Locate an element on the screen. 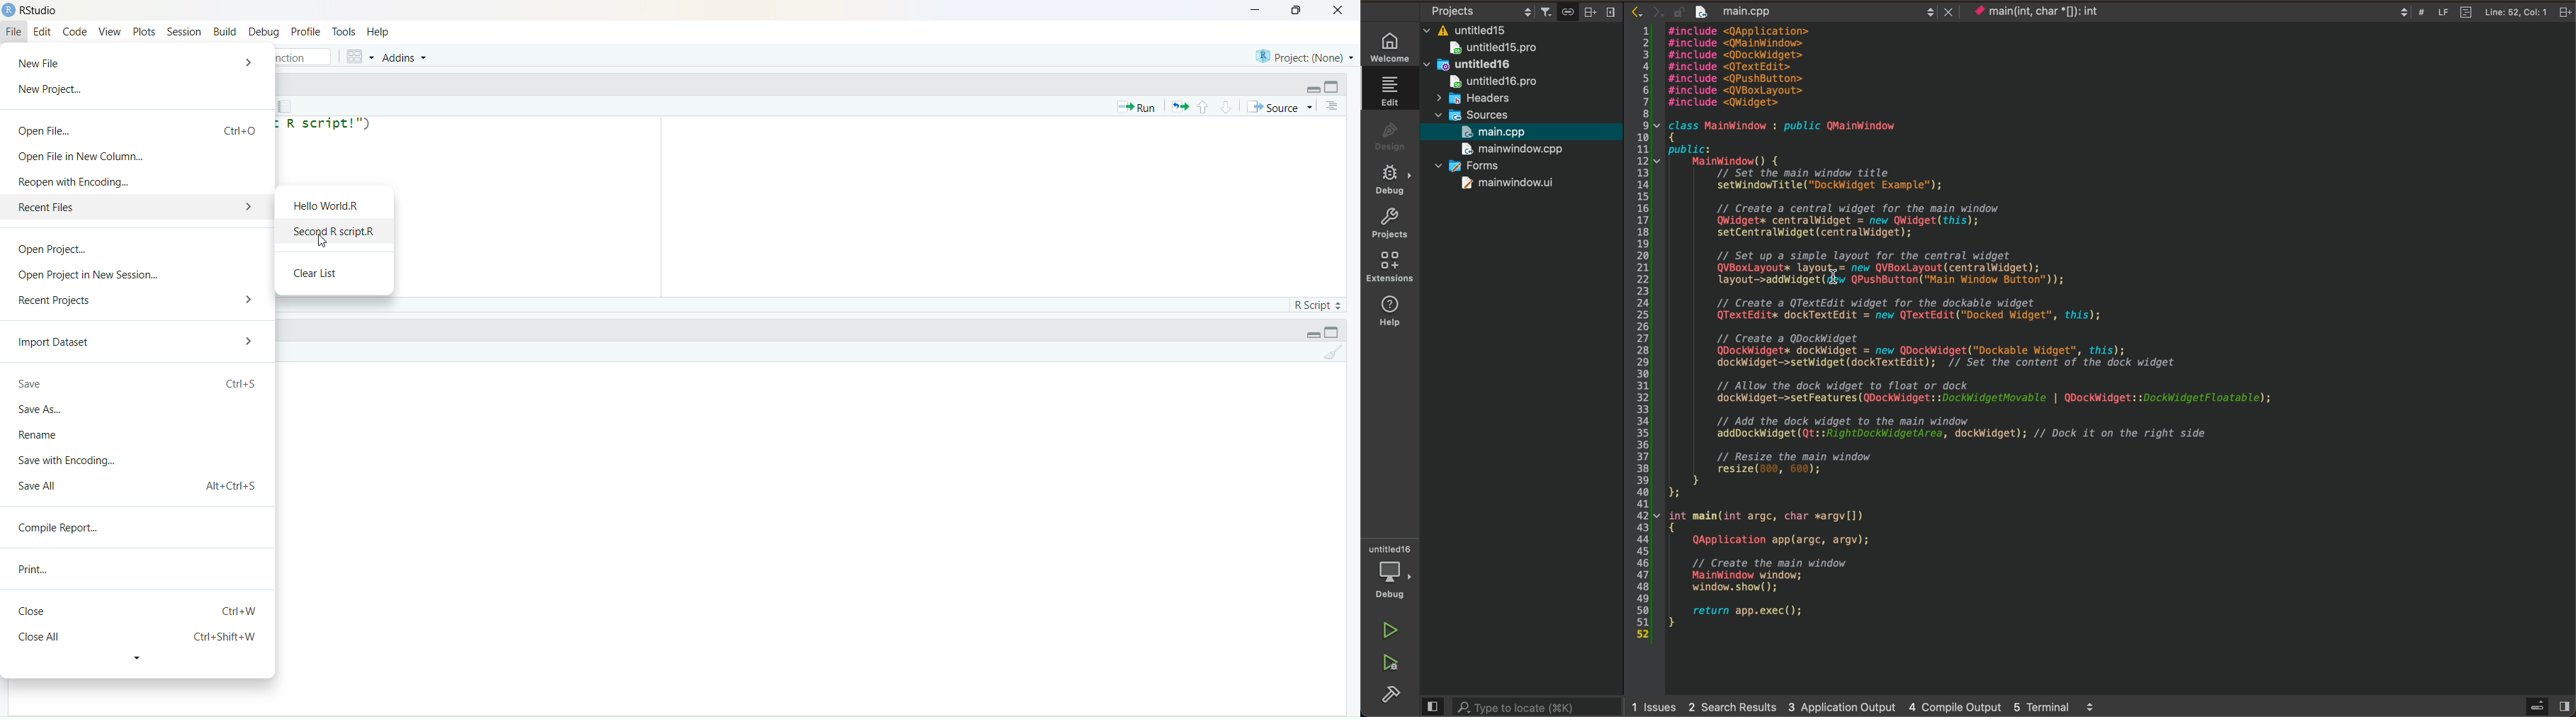 Image resolution: width=2576 pixels, height=728 pixels. Help is located at coordinates (378, 33).